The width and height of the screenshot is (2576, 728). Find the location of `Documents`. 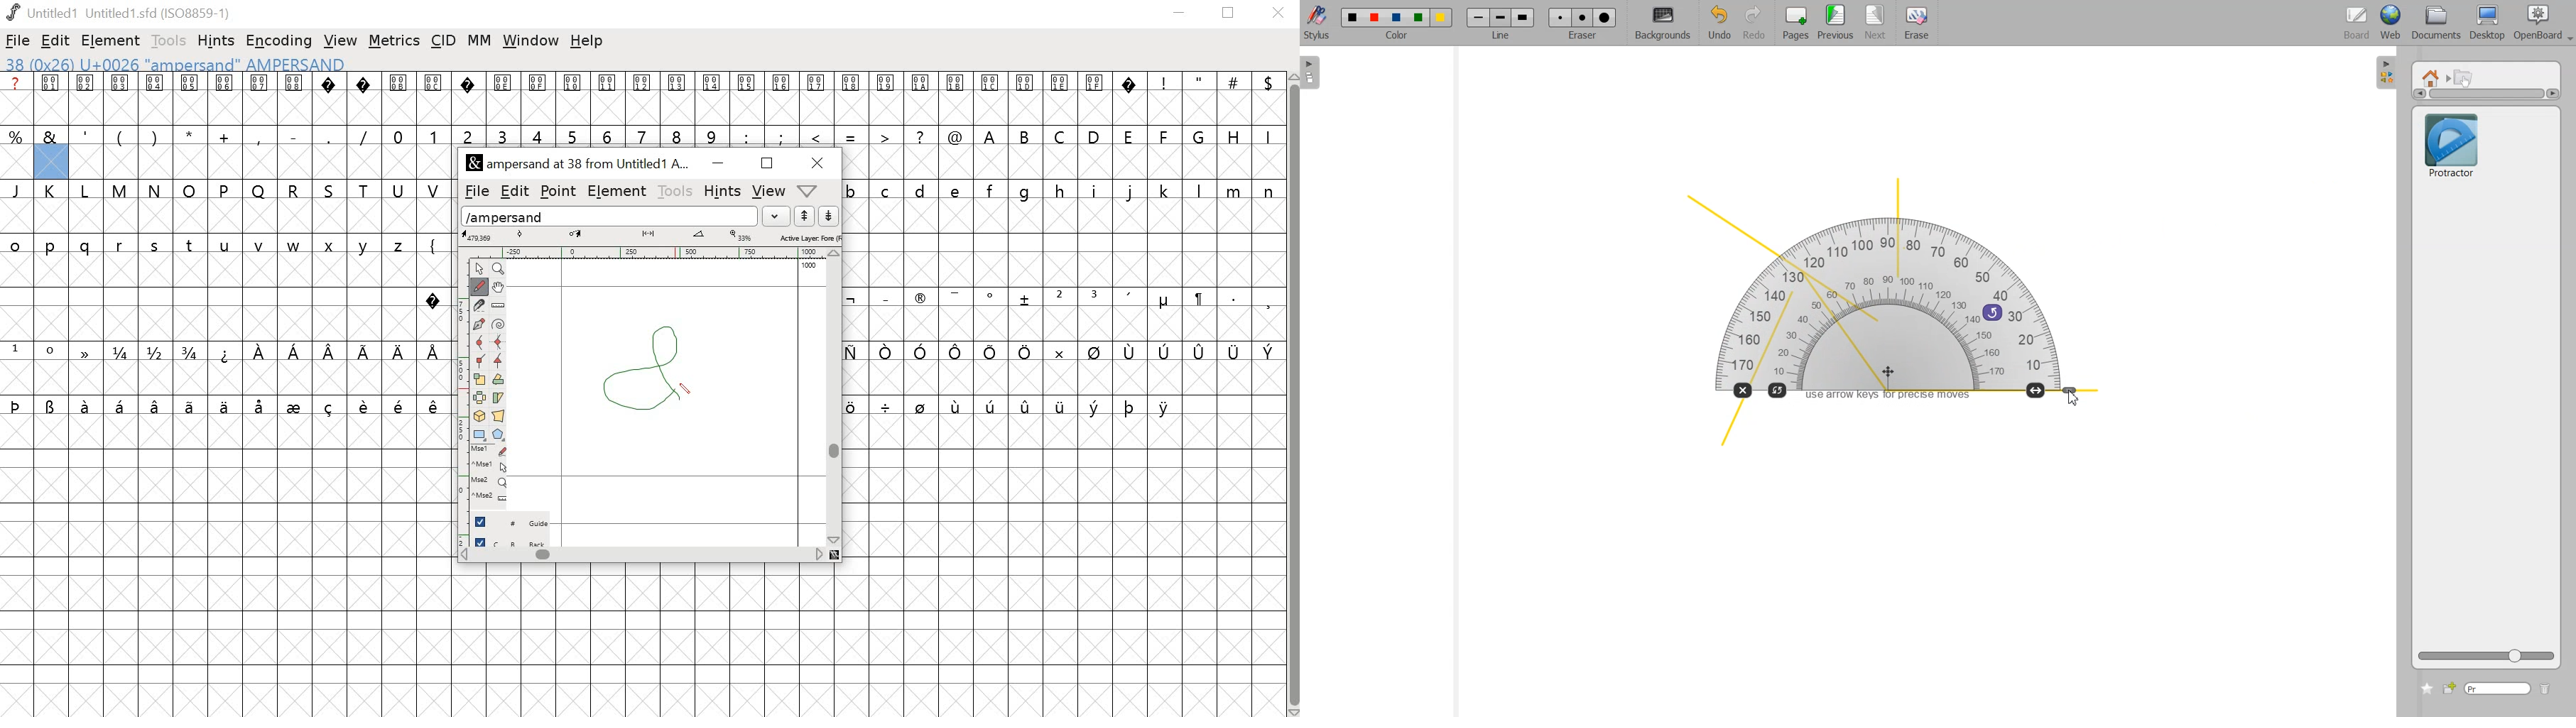

Documents is located at coordinates (2434, 24).